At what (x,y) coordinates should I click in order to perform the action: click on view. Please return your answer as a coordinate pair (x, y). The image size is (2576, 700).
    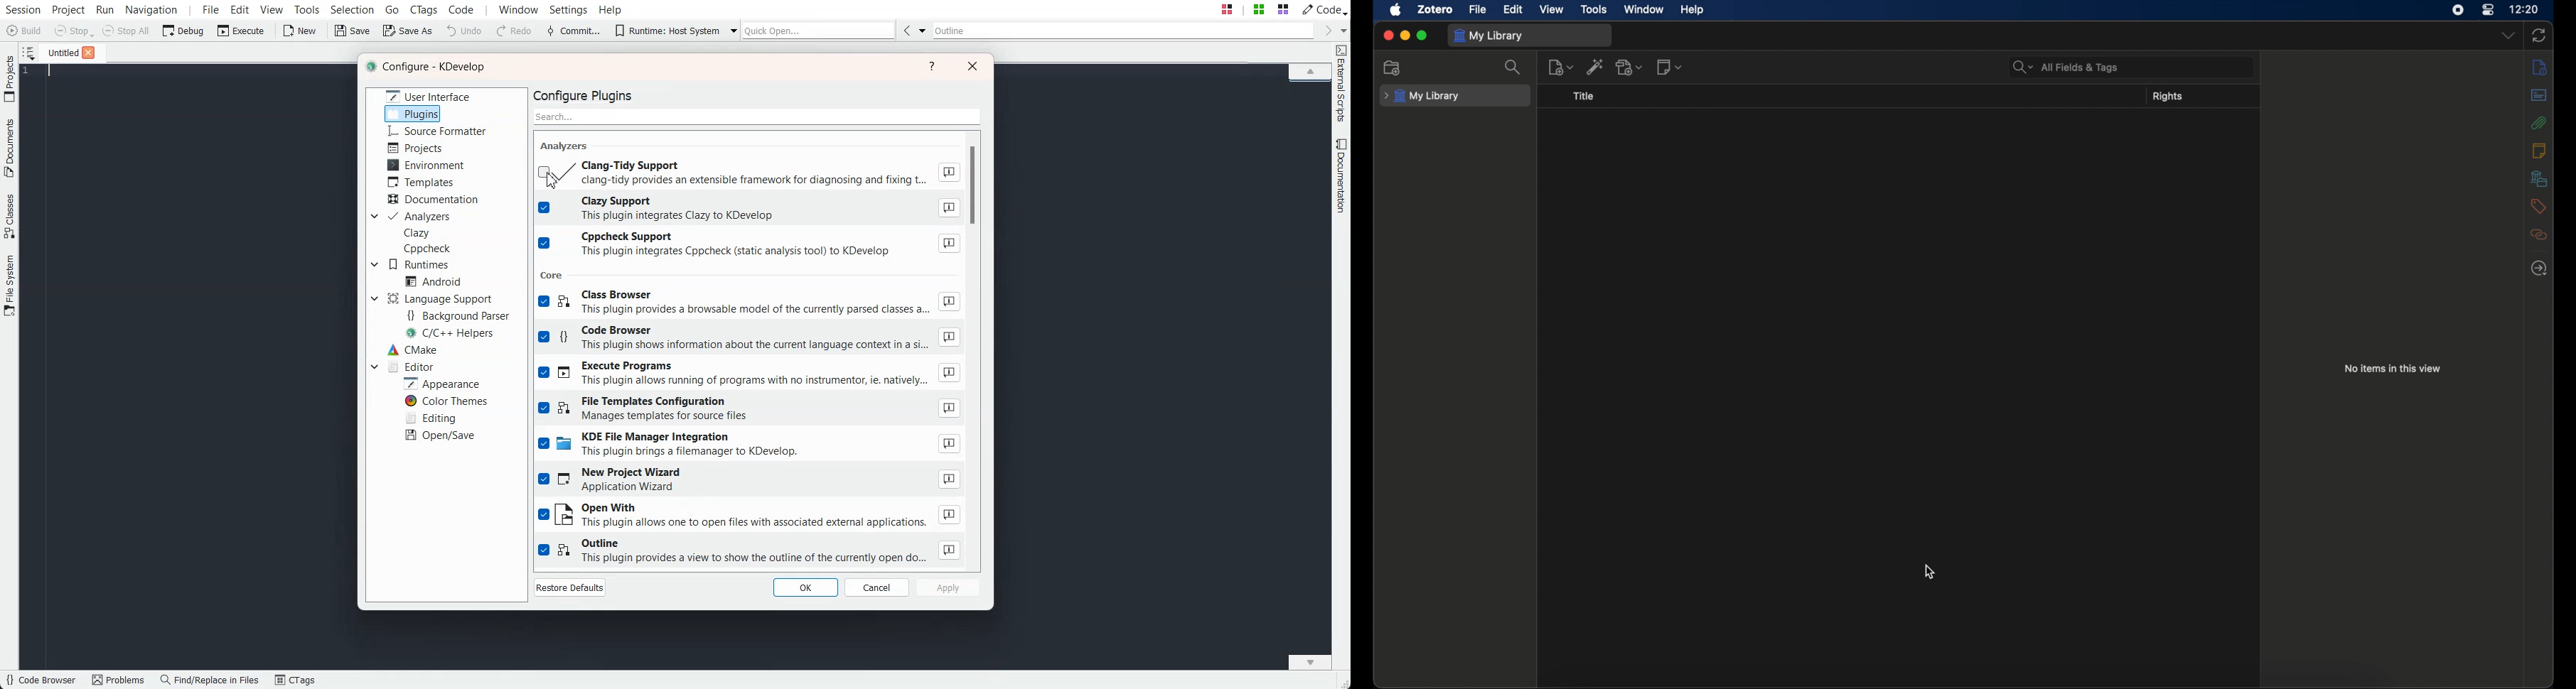
    Looking at the image, I should click on (1553, 10).